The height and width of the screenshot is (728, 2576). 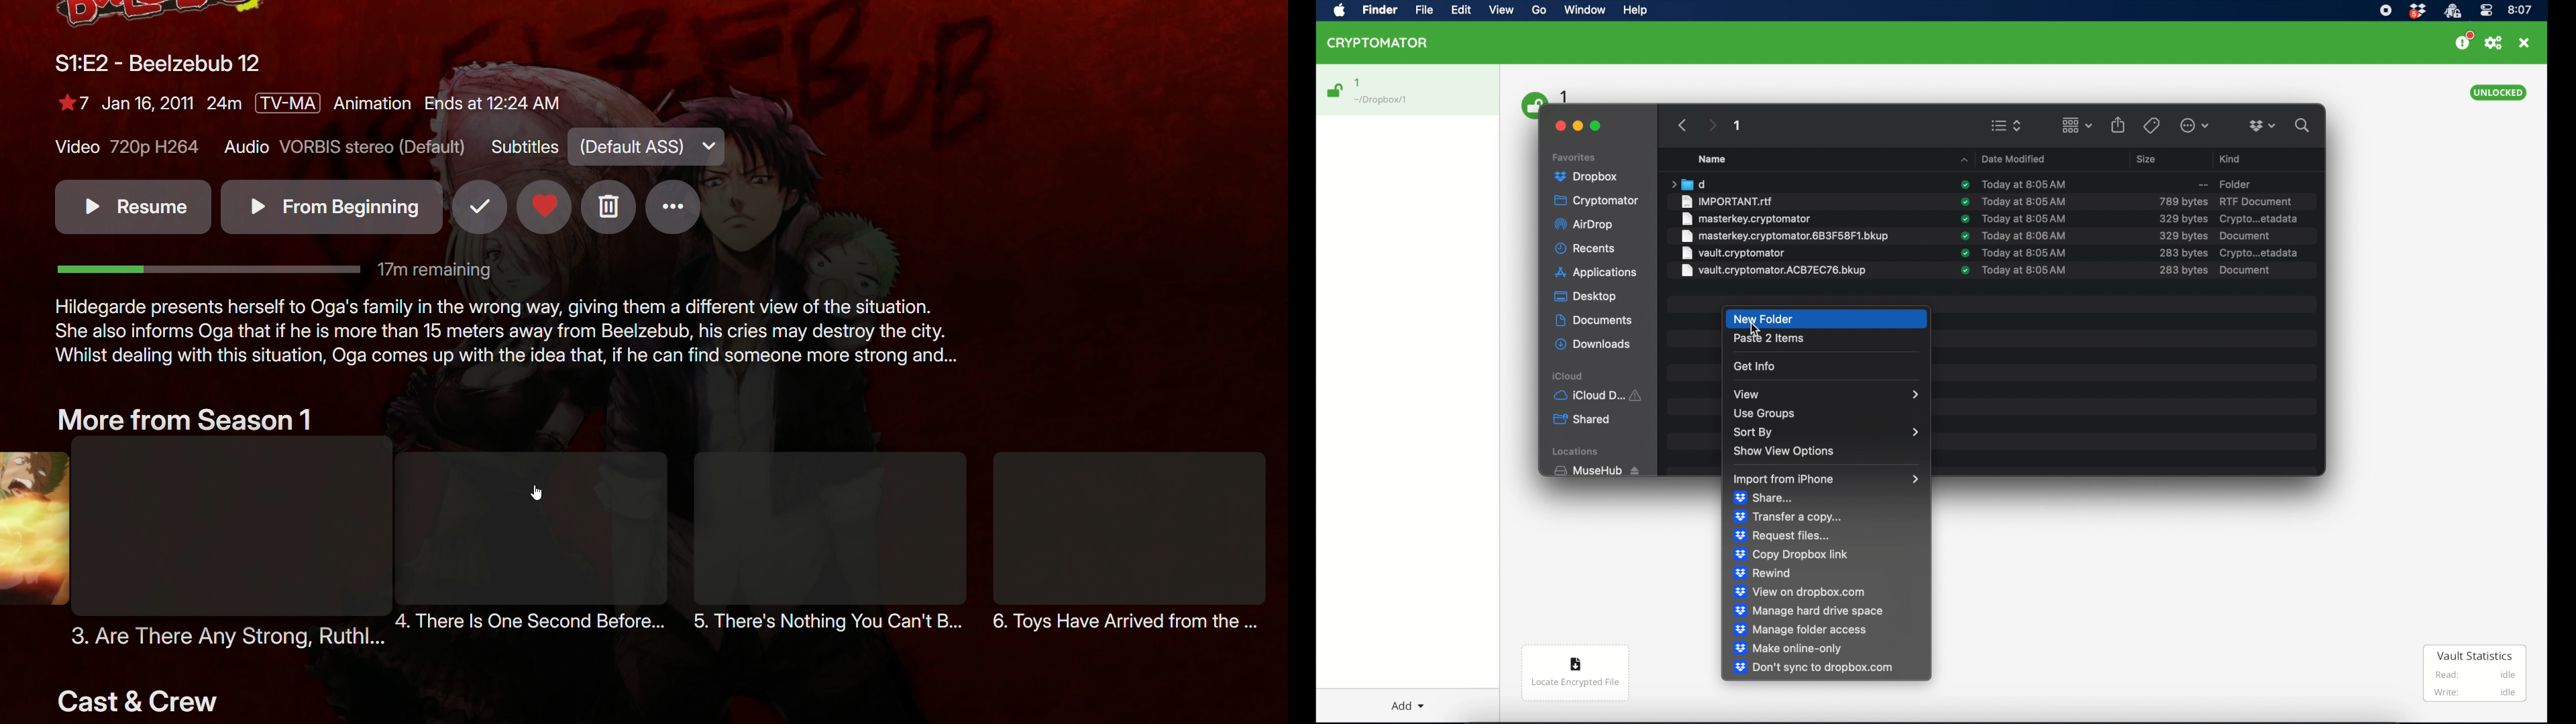 What do you see at coordinates (1687, 184) in the screenshot?
I see `folder` at bounding box center [1687, 184].